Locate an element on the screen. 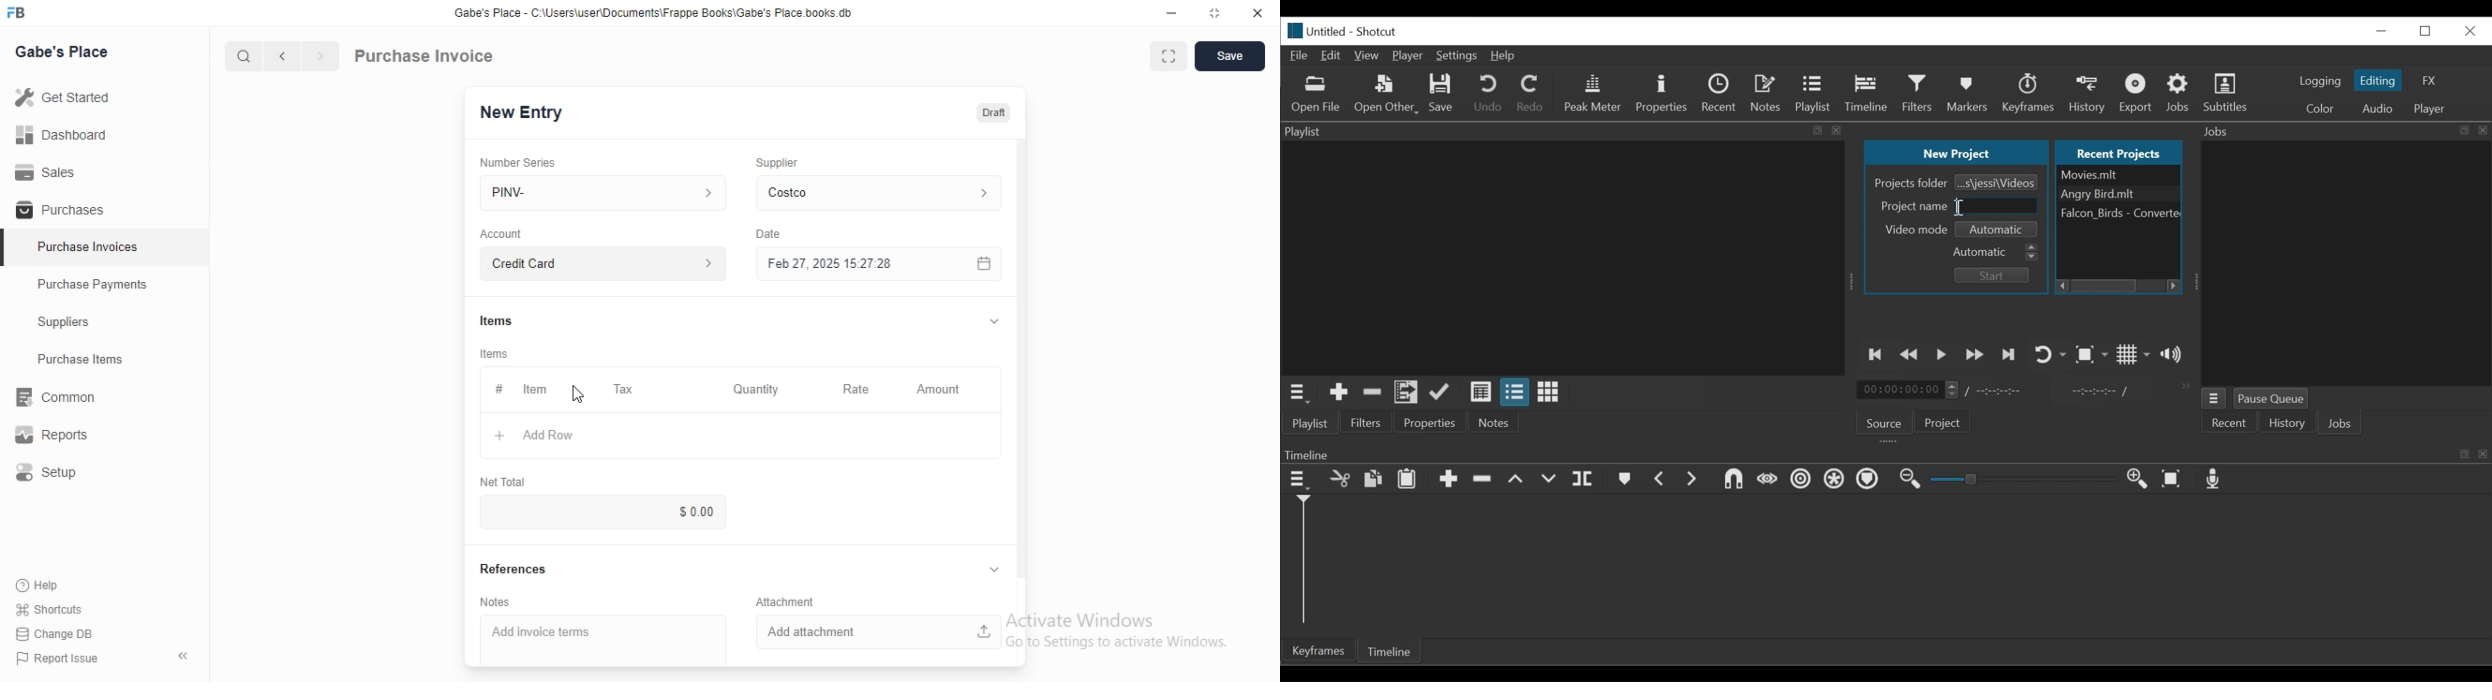 The height and width of the screenshot is (700, 2492). Add invoice terms is located at coordinates (603, 640).